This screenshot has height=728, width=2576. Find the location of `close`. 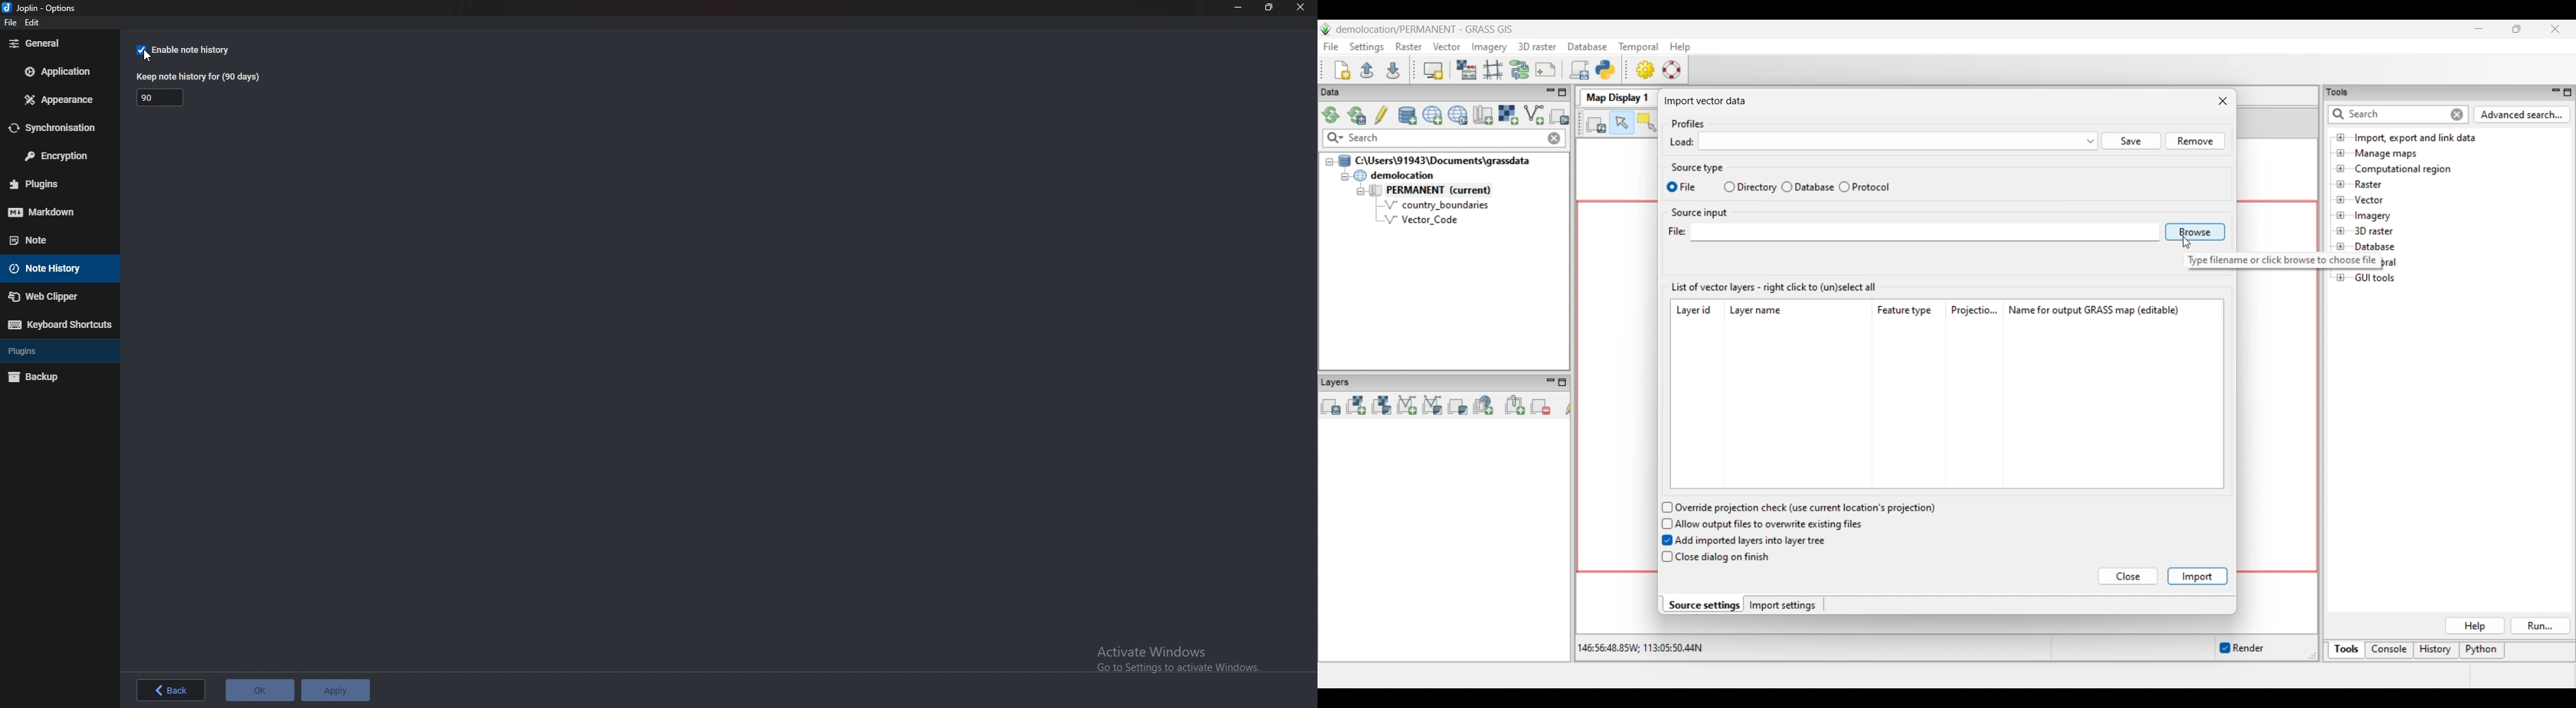

close is located at coordinates (1298, 8).